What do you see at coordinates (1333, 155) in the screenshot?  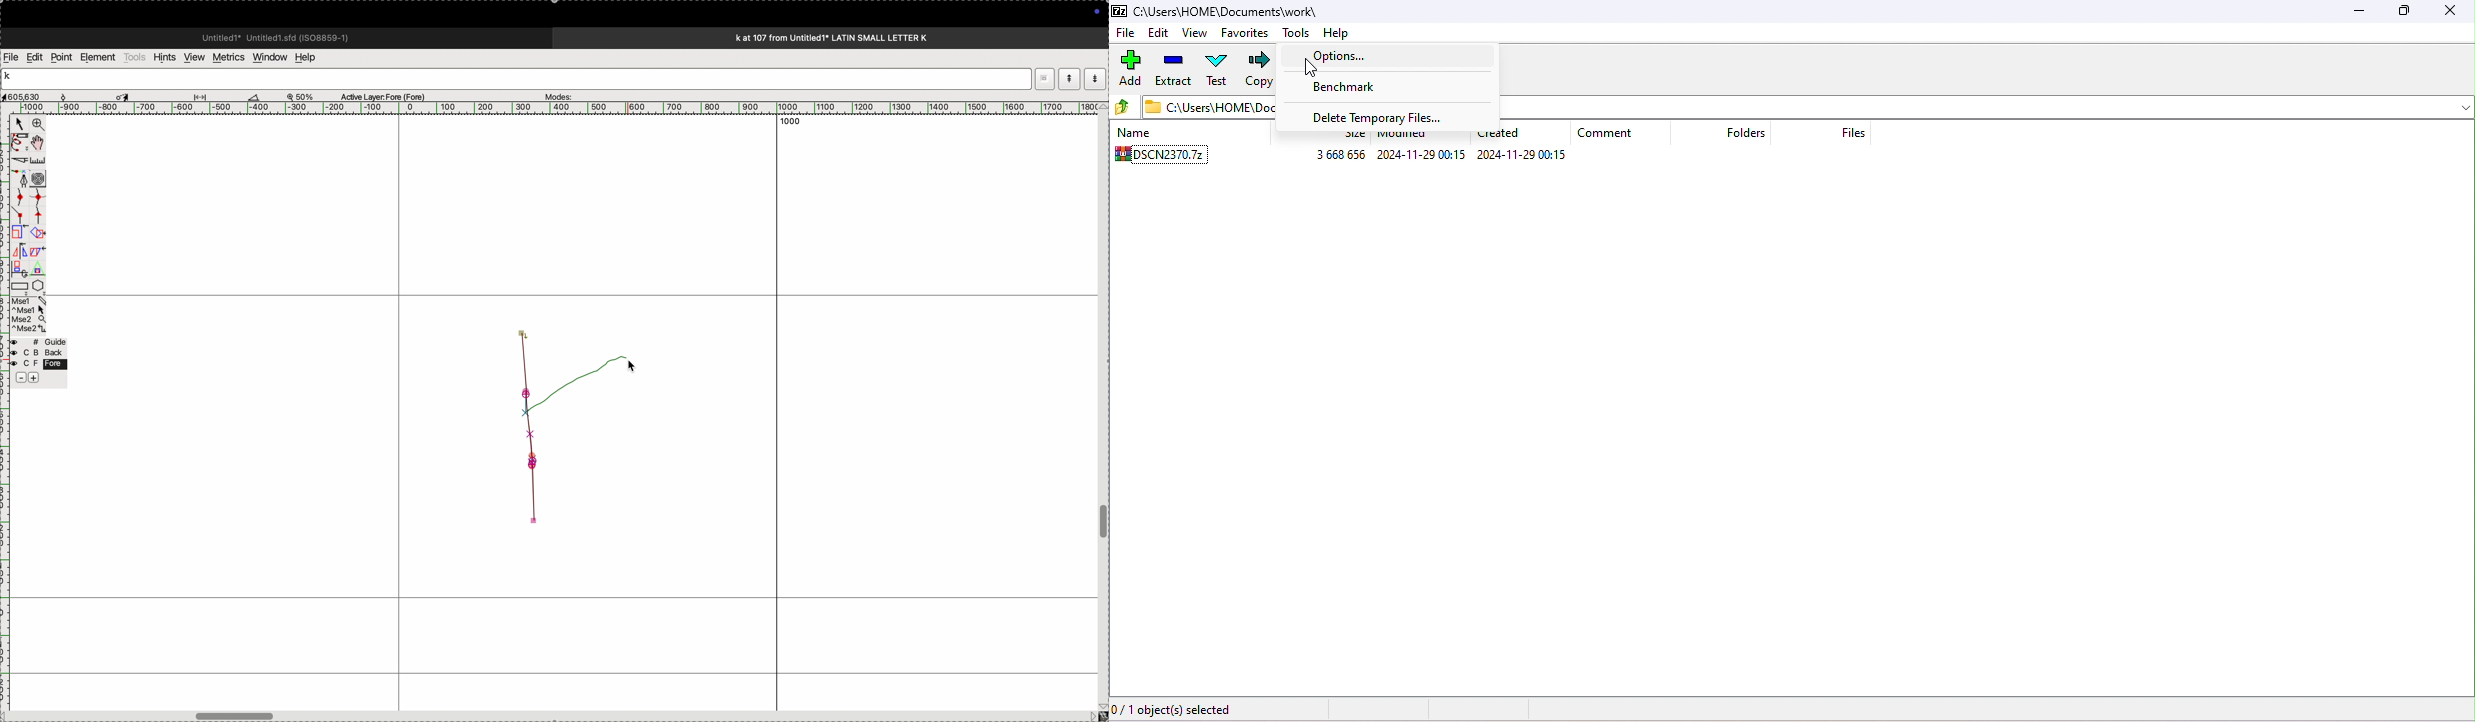 I see `3 668 656` at bounding box center [1333, 155].